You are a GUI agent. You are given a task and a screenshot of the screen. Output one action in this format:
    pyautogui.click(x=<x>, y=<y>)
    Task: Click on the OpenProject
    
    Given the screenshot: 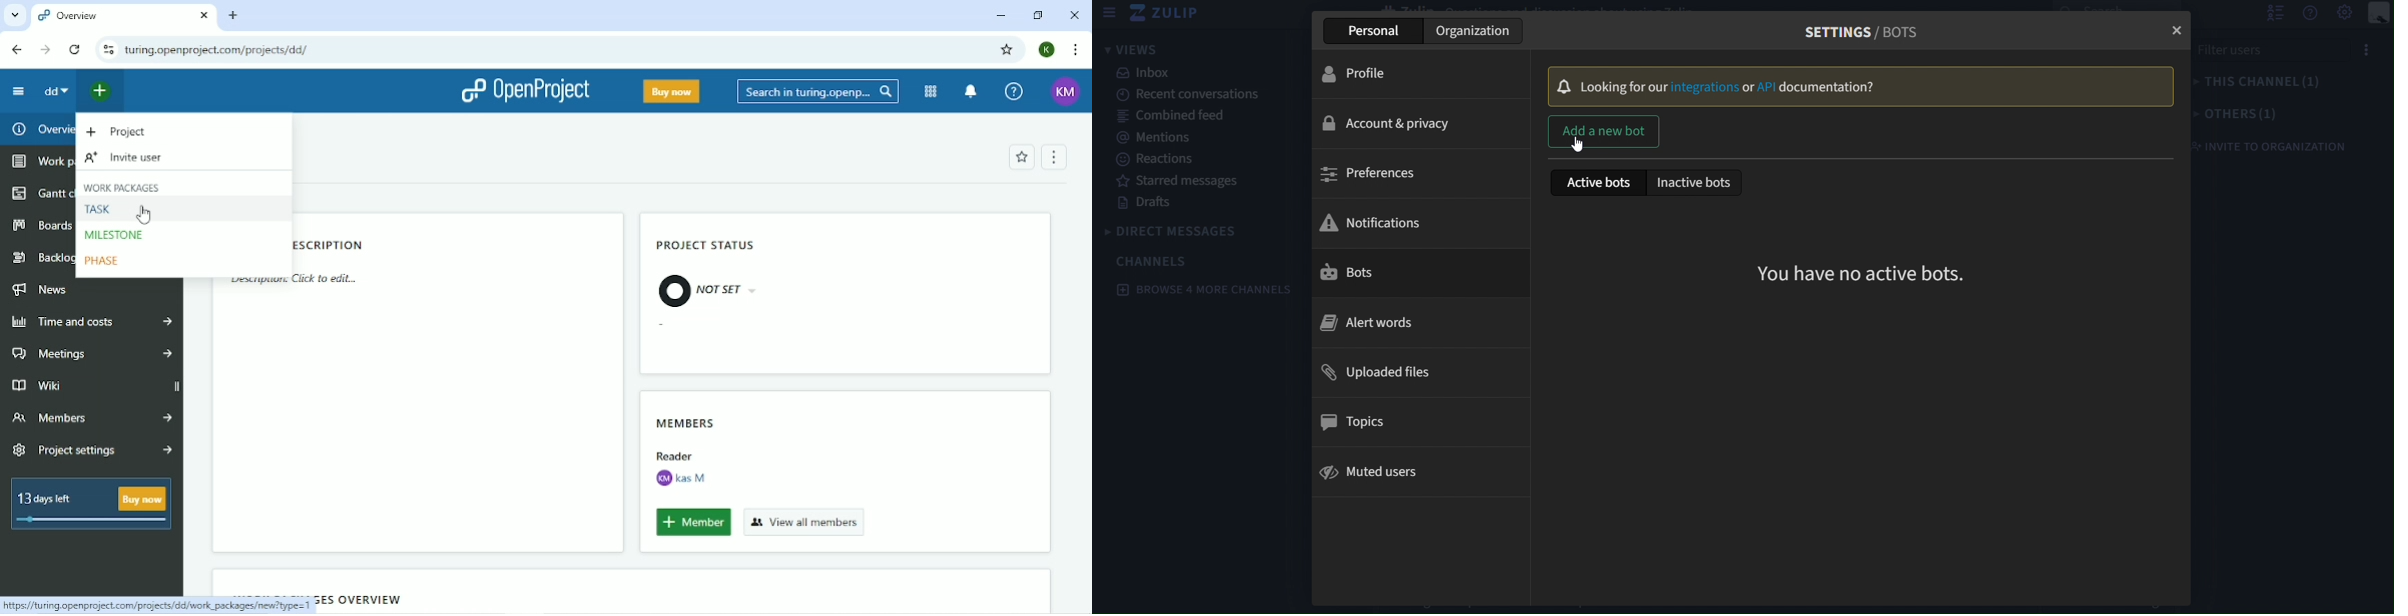 What is the action you would take?
    pyautogui.click(x=527, y=91)
    